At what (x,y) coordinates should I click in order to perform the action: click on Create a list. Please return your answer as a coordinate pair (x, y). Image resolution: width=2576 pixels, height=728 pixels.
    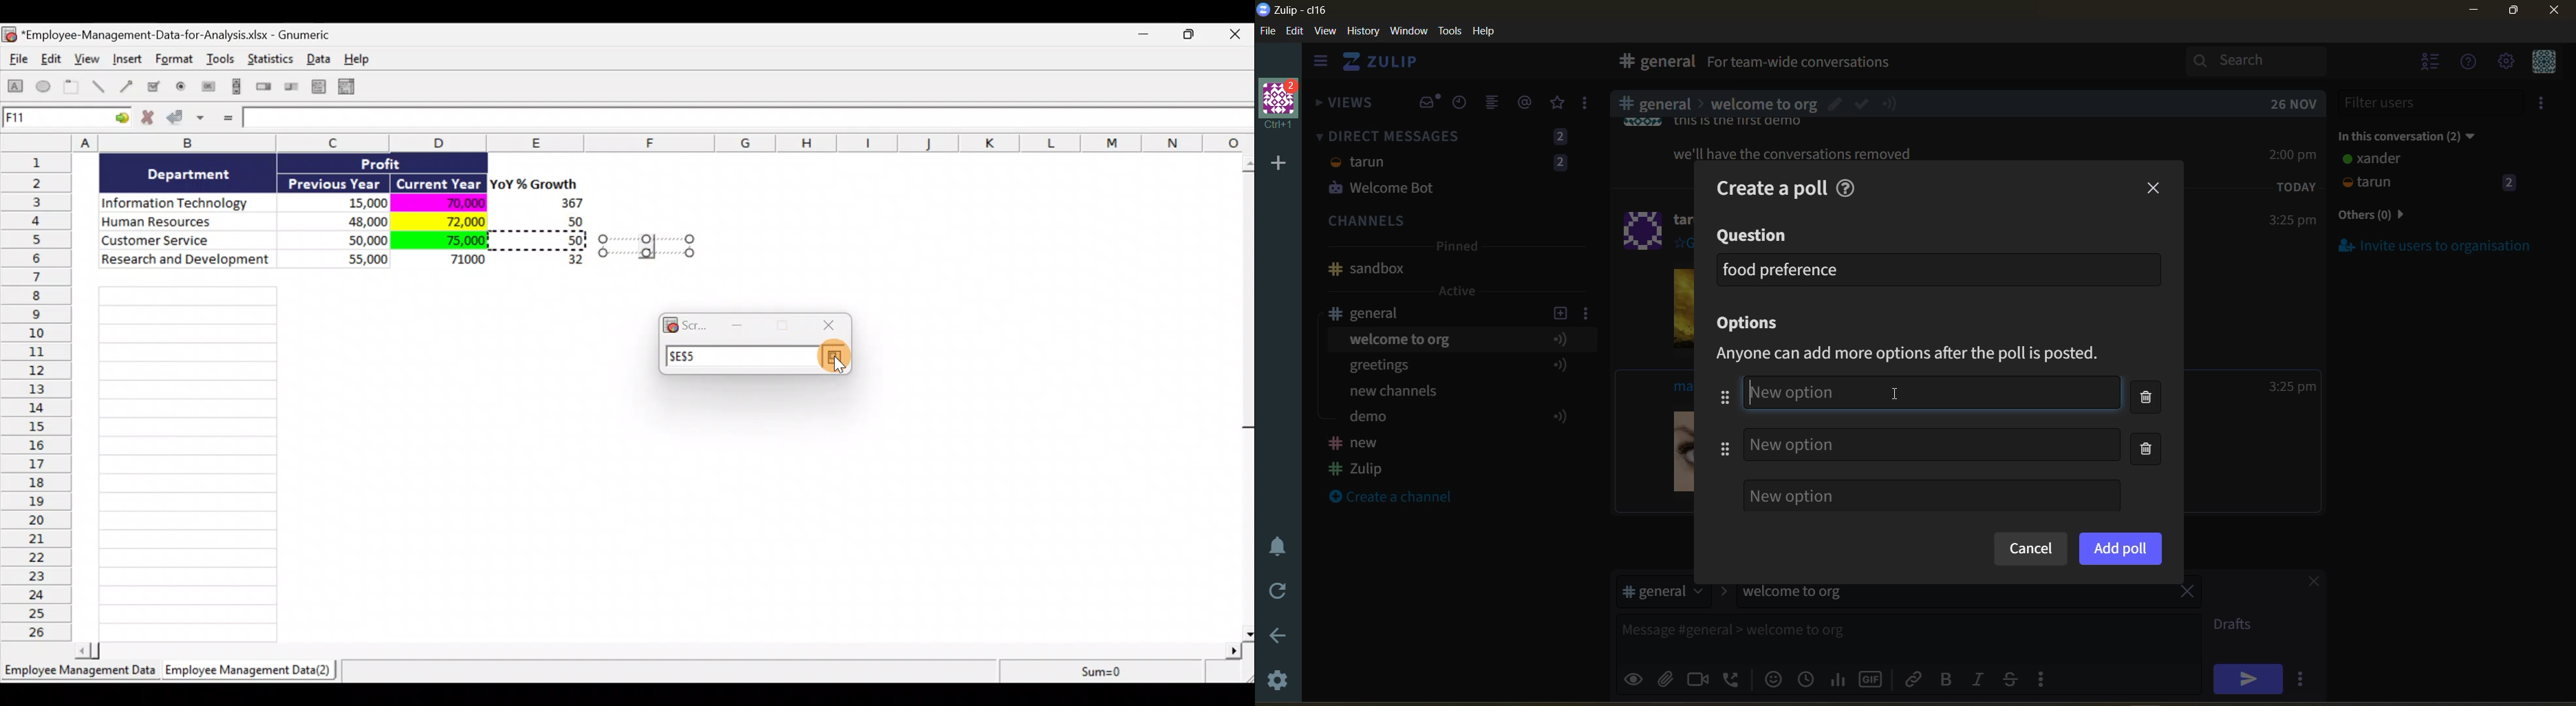
    Looking at the image, I should click on (315, 86).